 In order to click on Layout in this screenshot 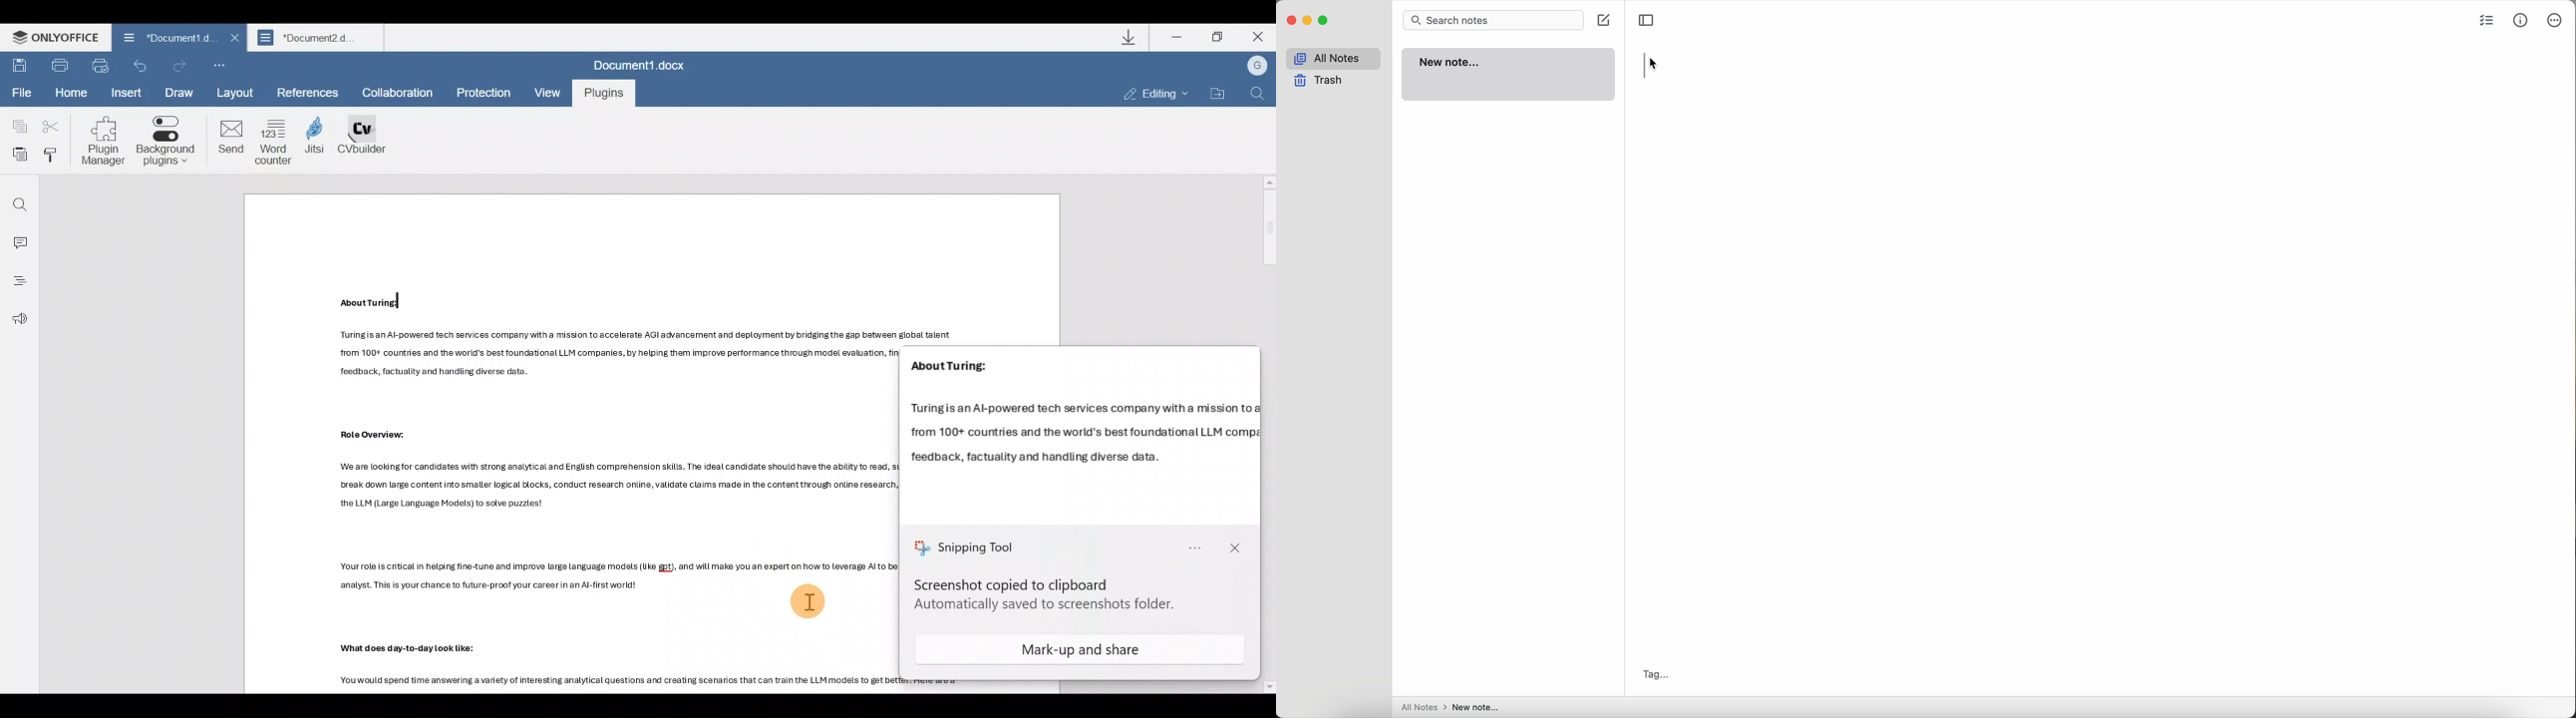, I will do `click(240, 93)`.